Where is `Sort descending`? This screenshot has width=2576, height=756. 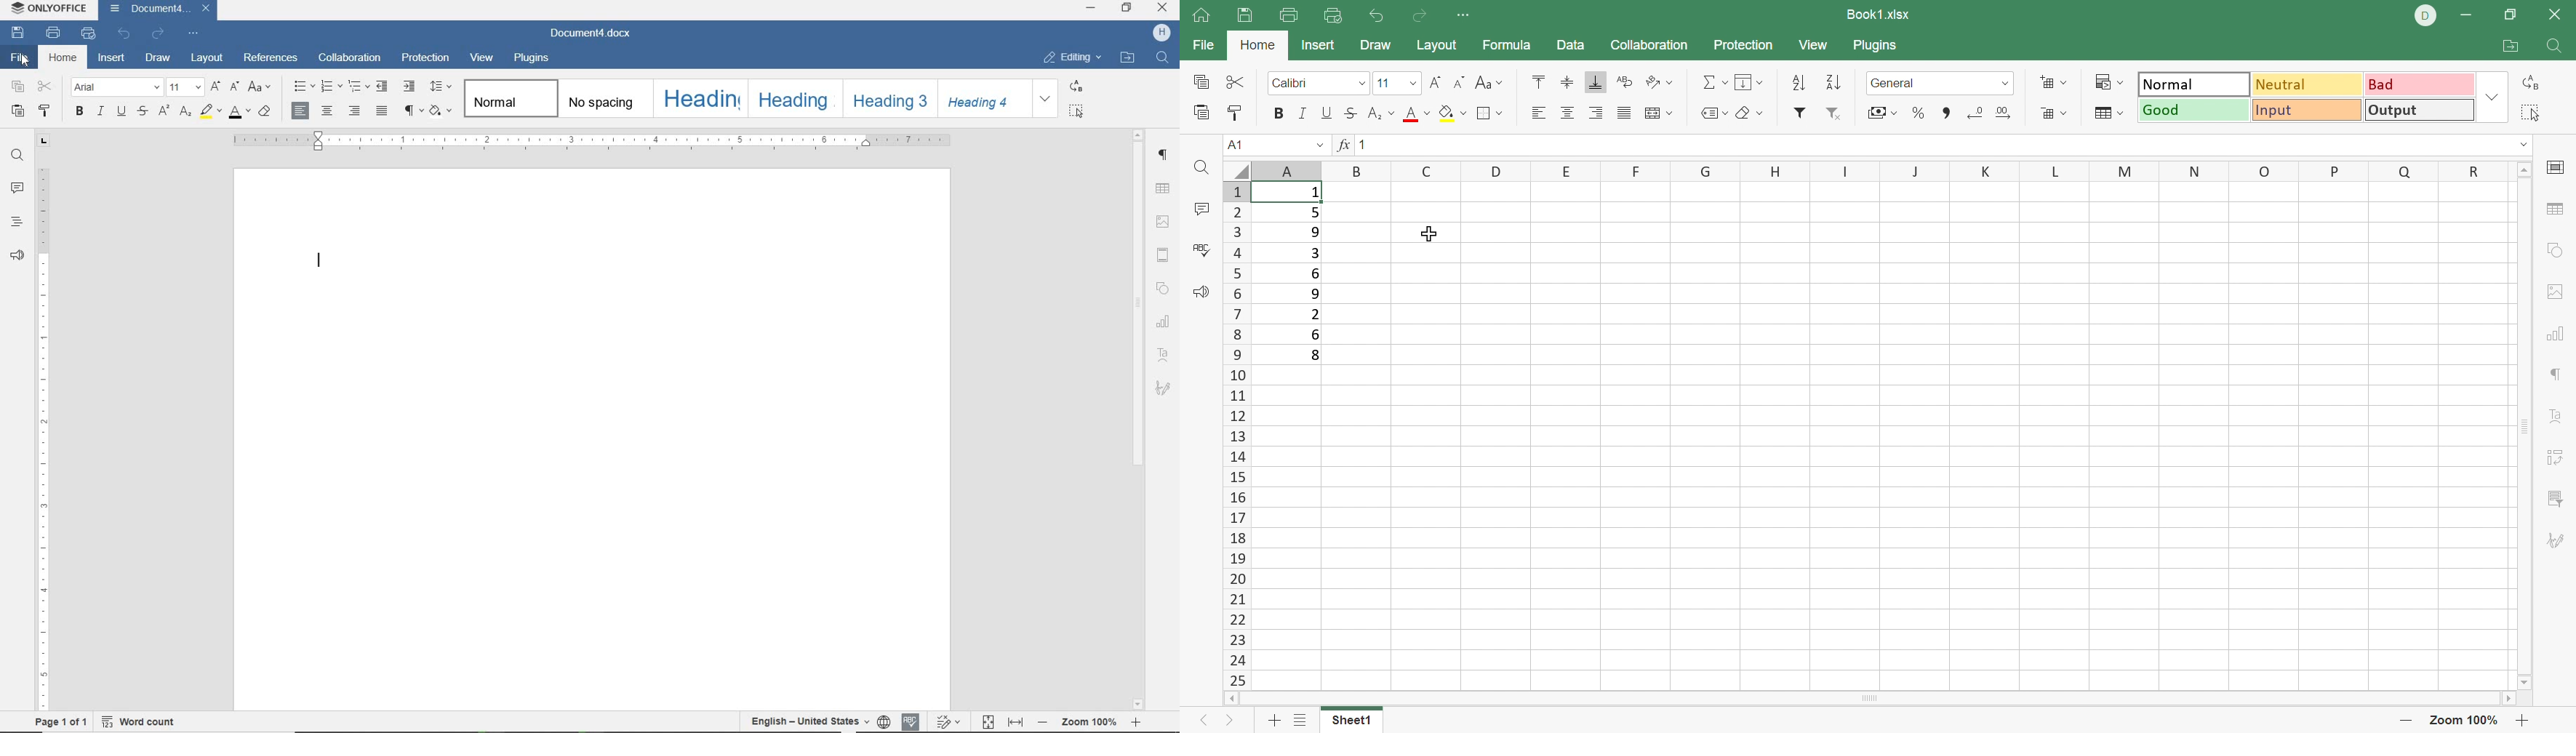 Sort descending is located at coordinates (1797, 83).